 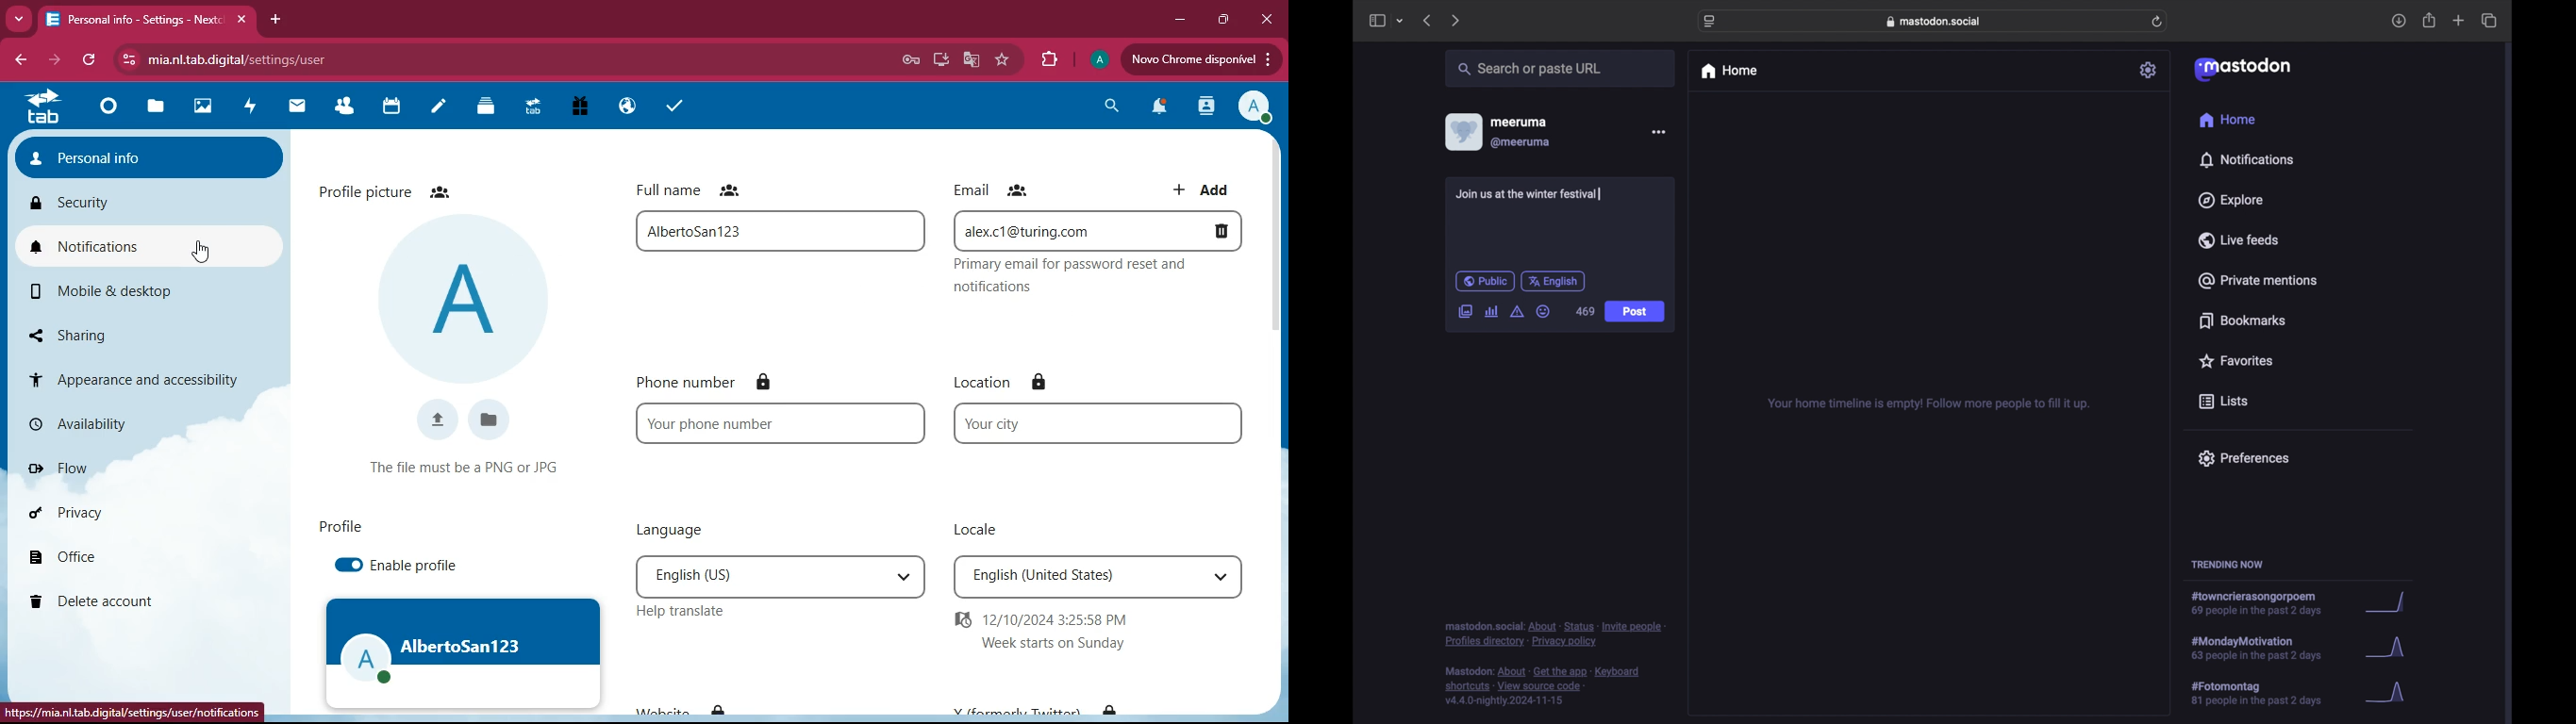 What do you see at coordinates (303, 107) in the screenshot?
I see `mail` at bounding box center [303, 107].